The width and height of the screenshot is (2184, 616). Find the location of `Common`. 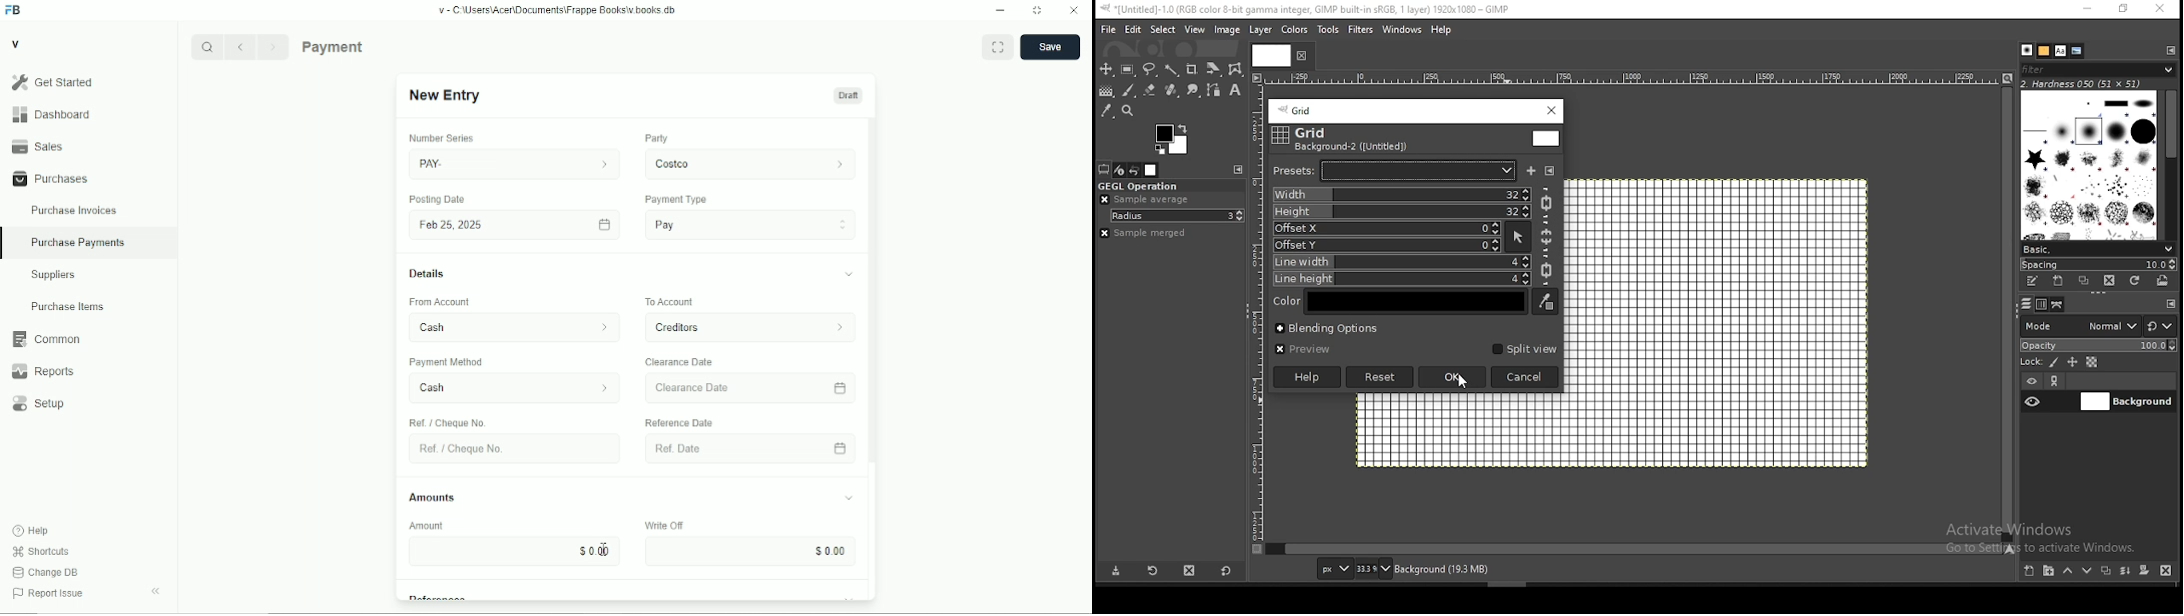

Common is located at coordinates (89, 339).